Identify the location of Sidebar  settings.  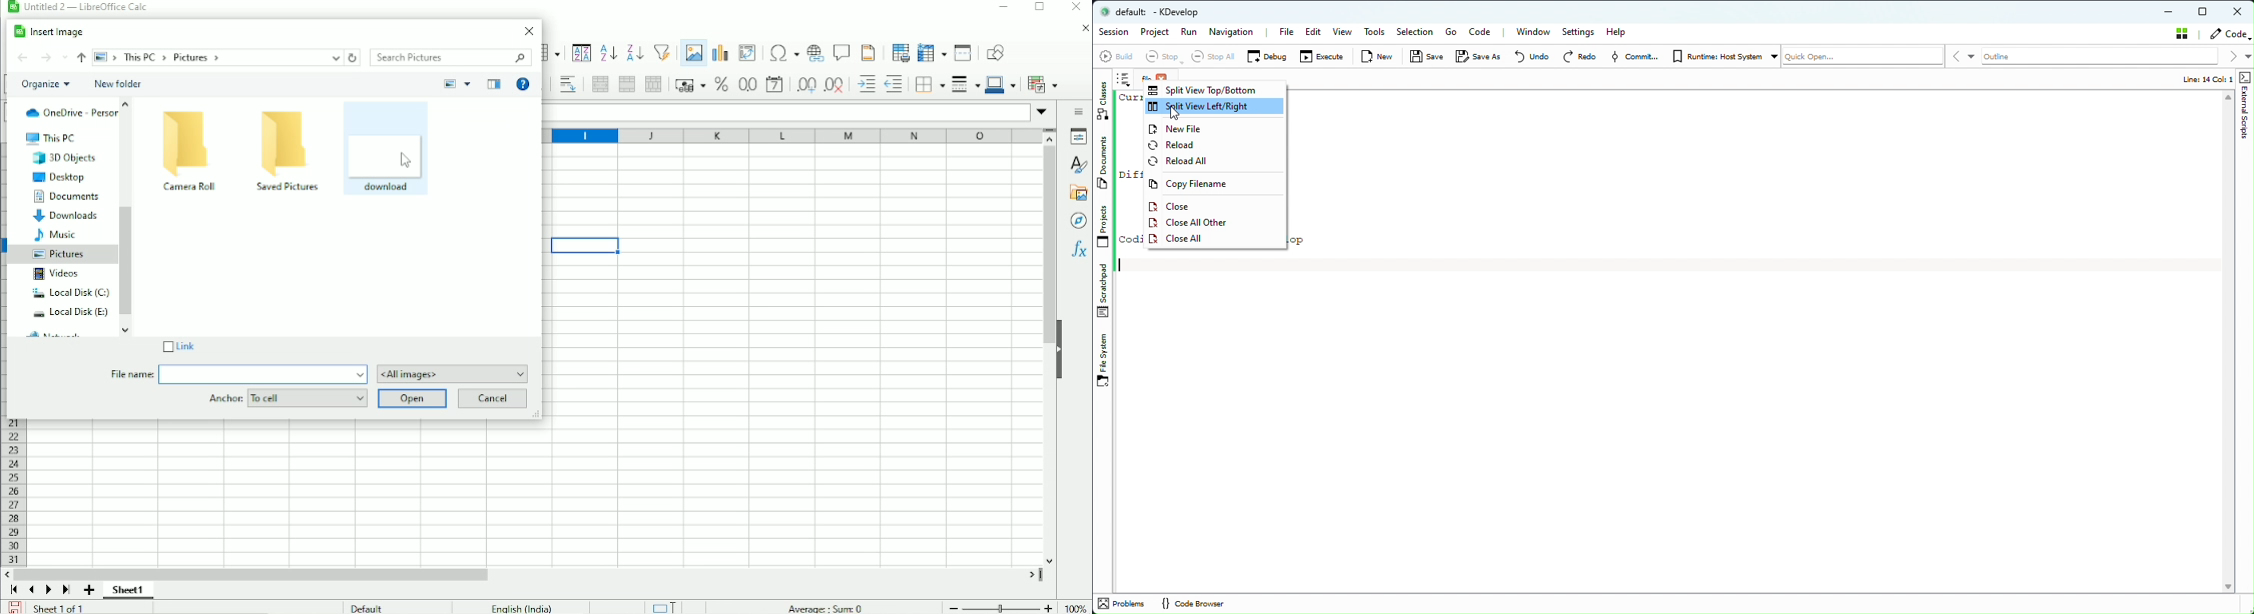
(1078, 113).